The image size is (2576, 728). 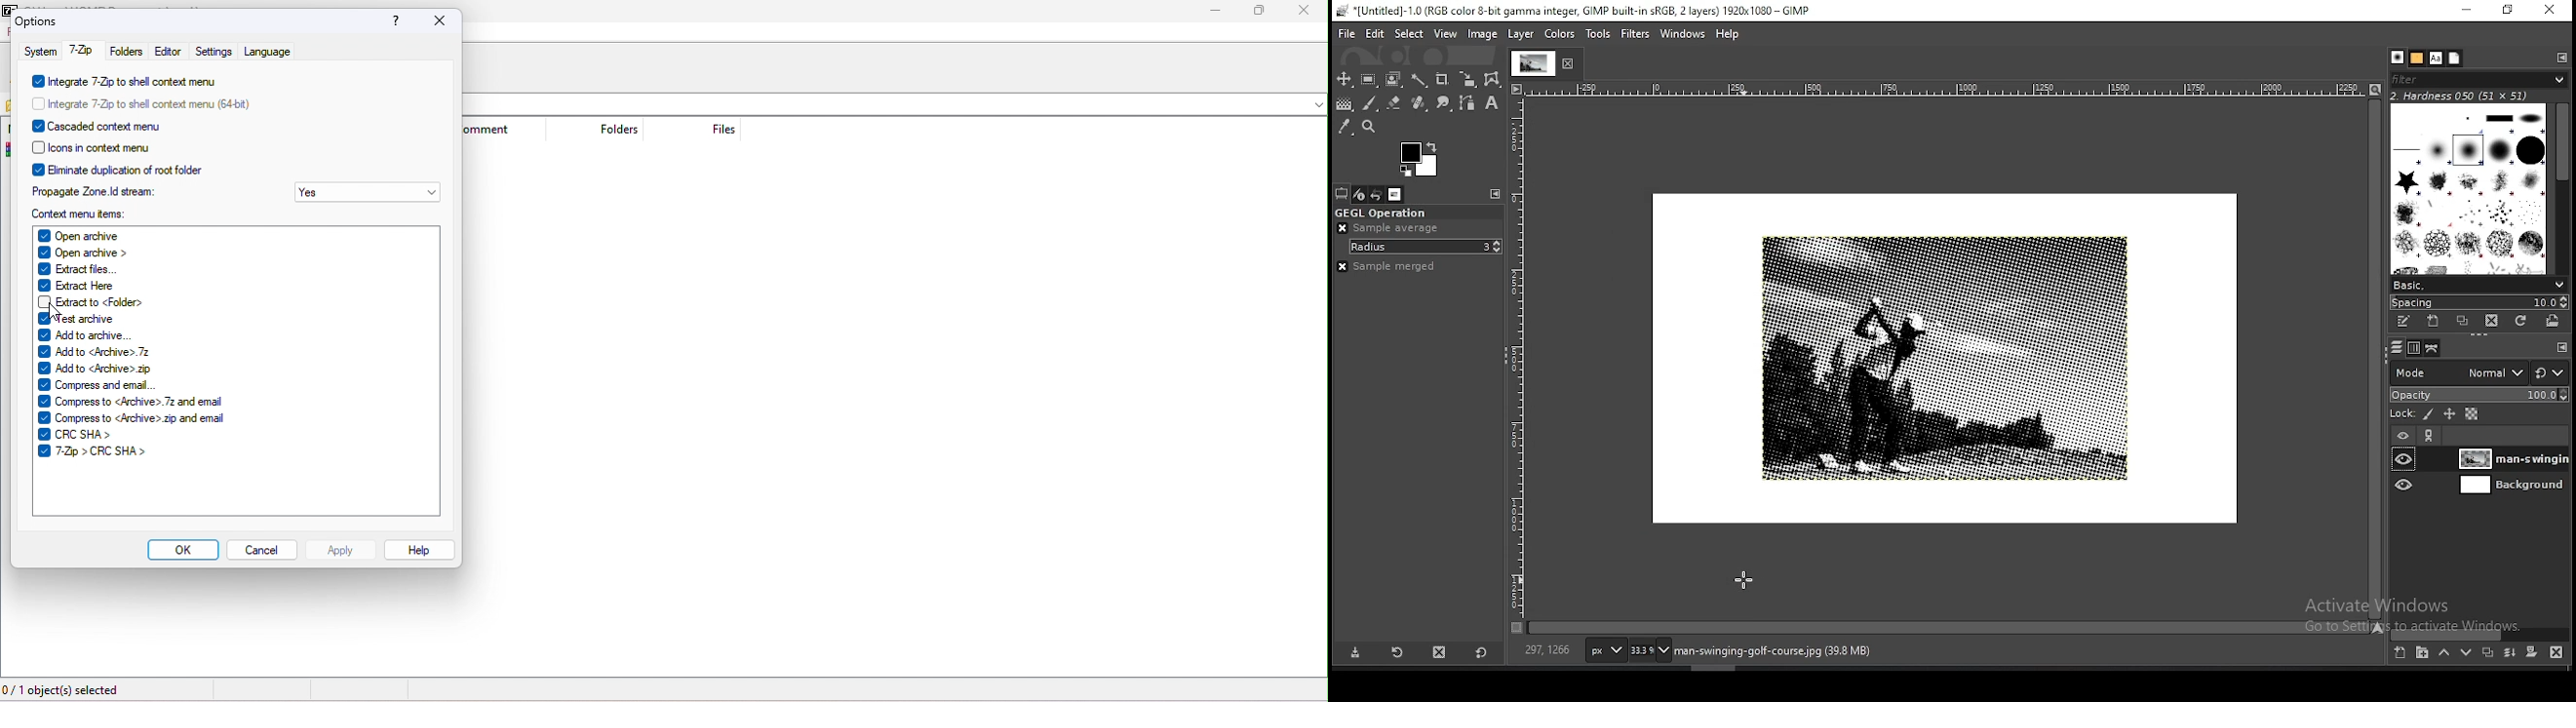 I want to click on reset, so click(x=2552, y=369).